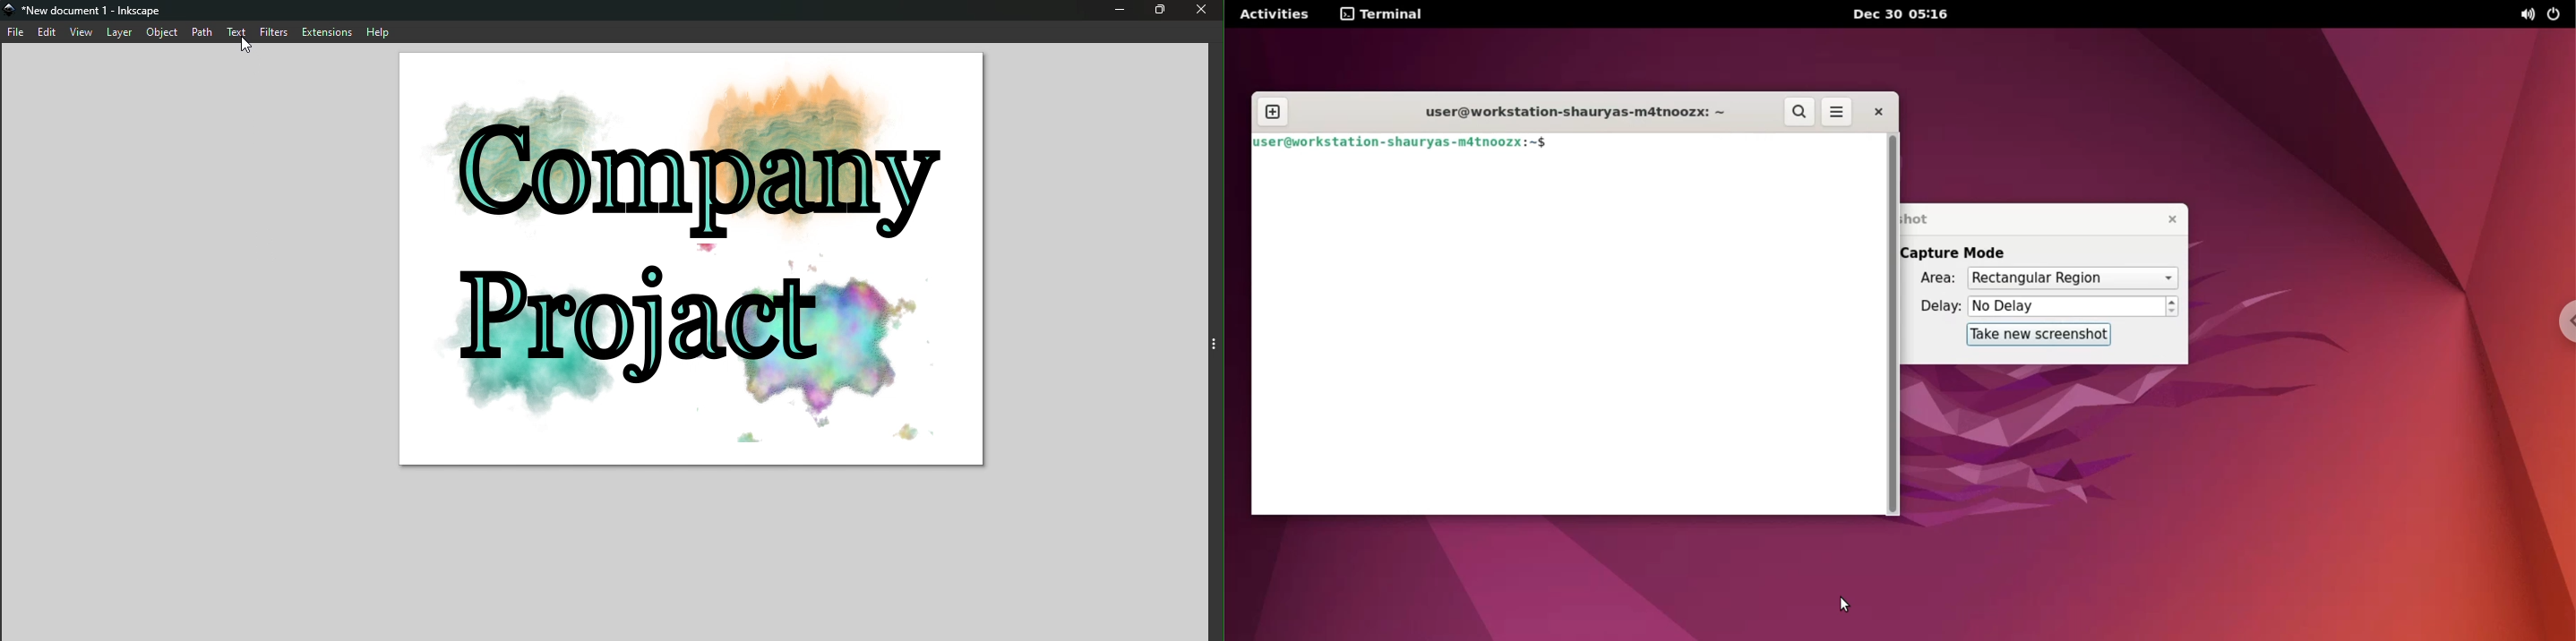 This screenshot has height=644, width=2576. What do you see at coordinates (376, 31) in the screenshot?
I see `help` at bounding box center [376, 31].